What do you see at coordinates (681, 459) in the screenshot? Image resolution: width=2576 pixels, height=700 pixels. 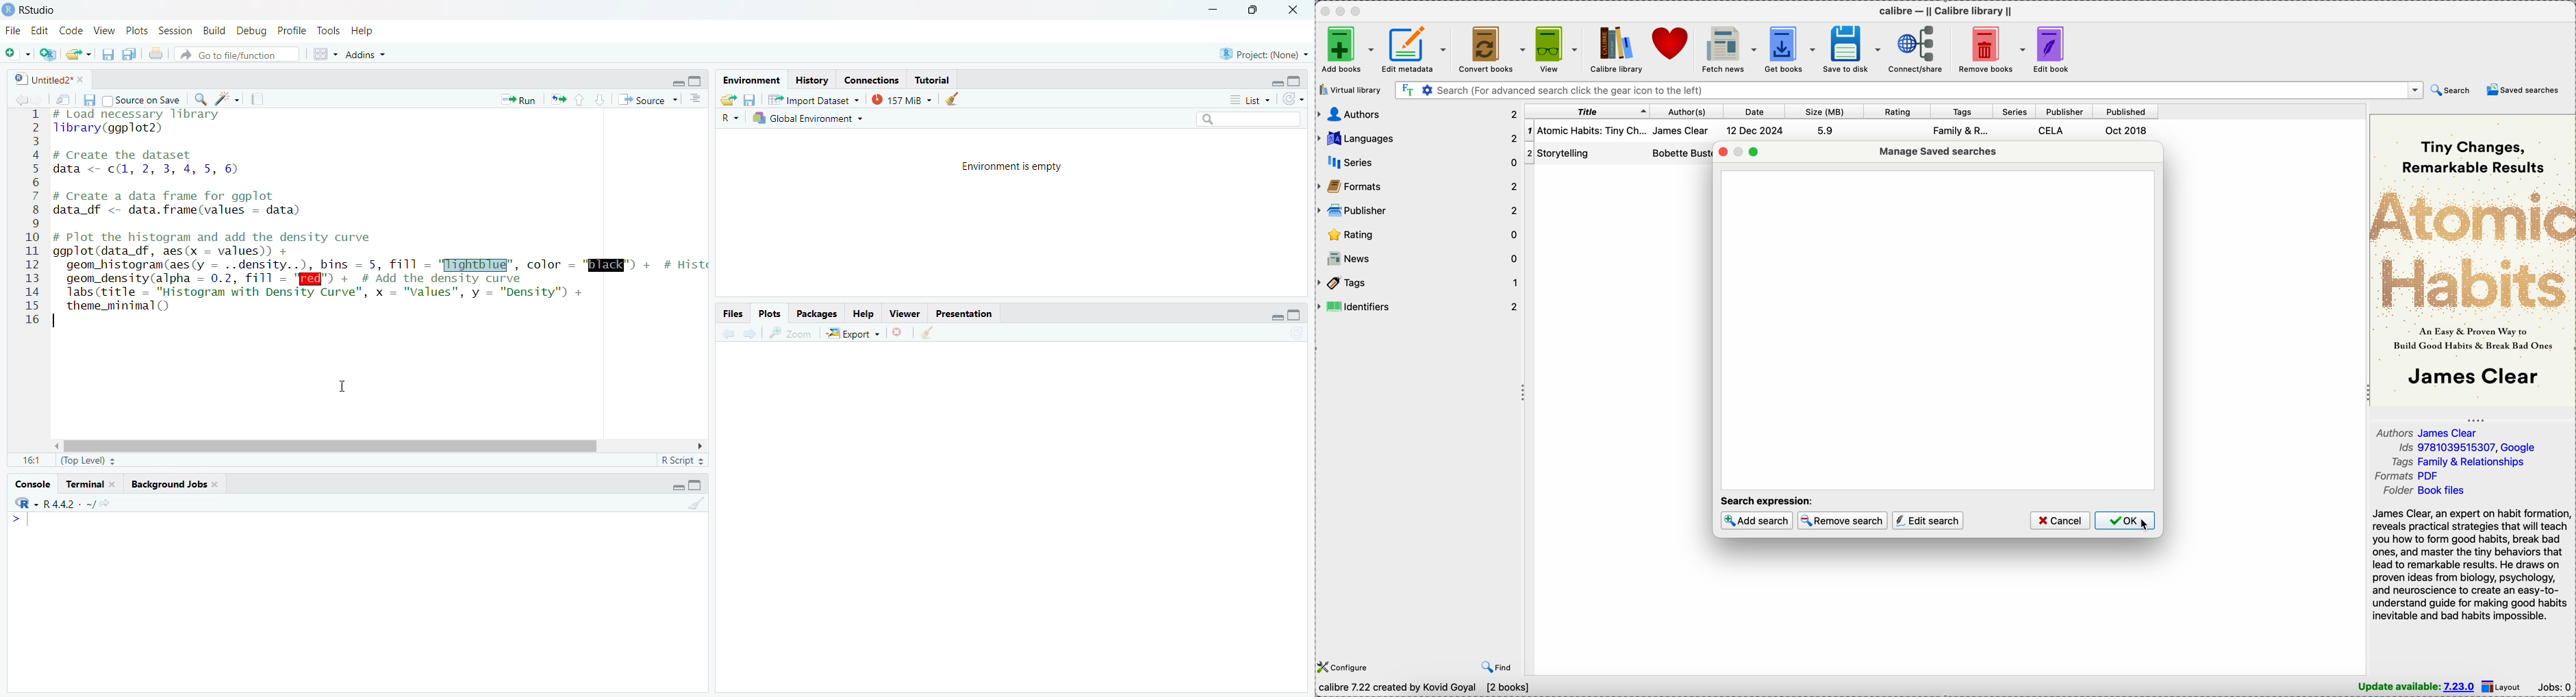 I see `RScript` at bounding box center [681, 459].